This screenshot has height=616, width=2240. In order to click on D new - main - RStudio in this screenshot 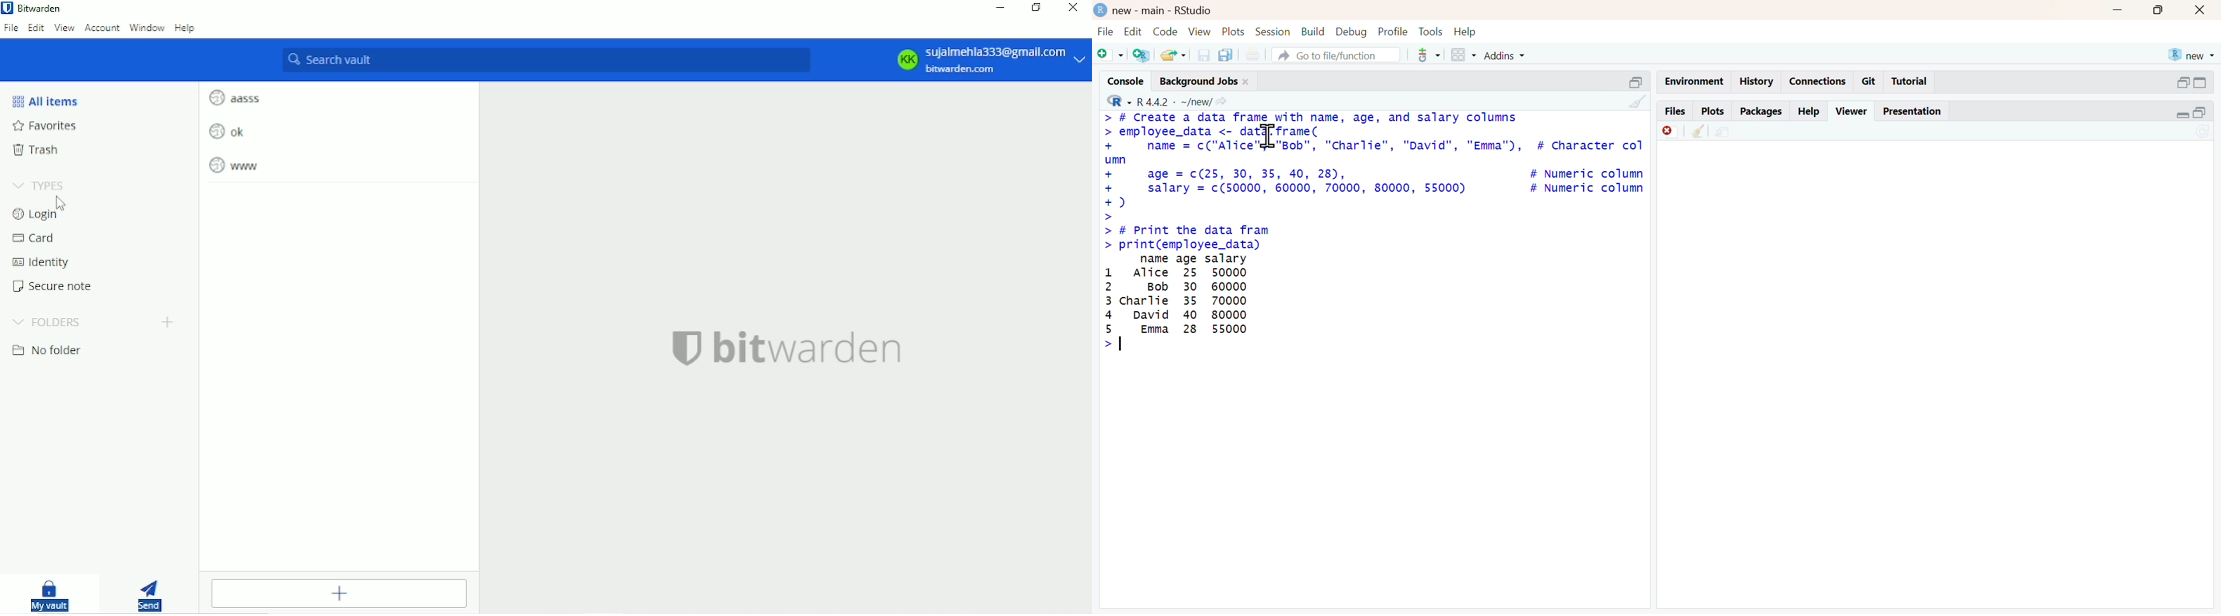, I will do `click(1162, 10)`.